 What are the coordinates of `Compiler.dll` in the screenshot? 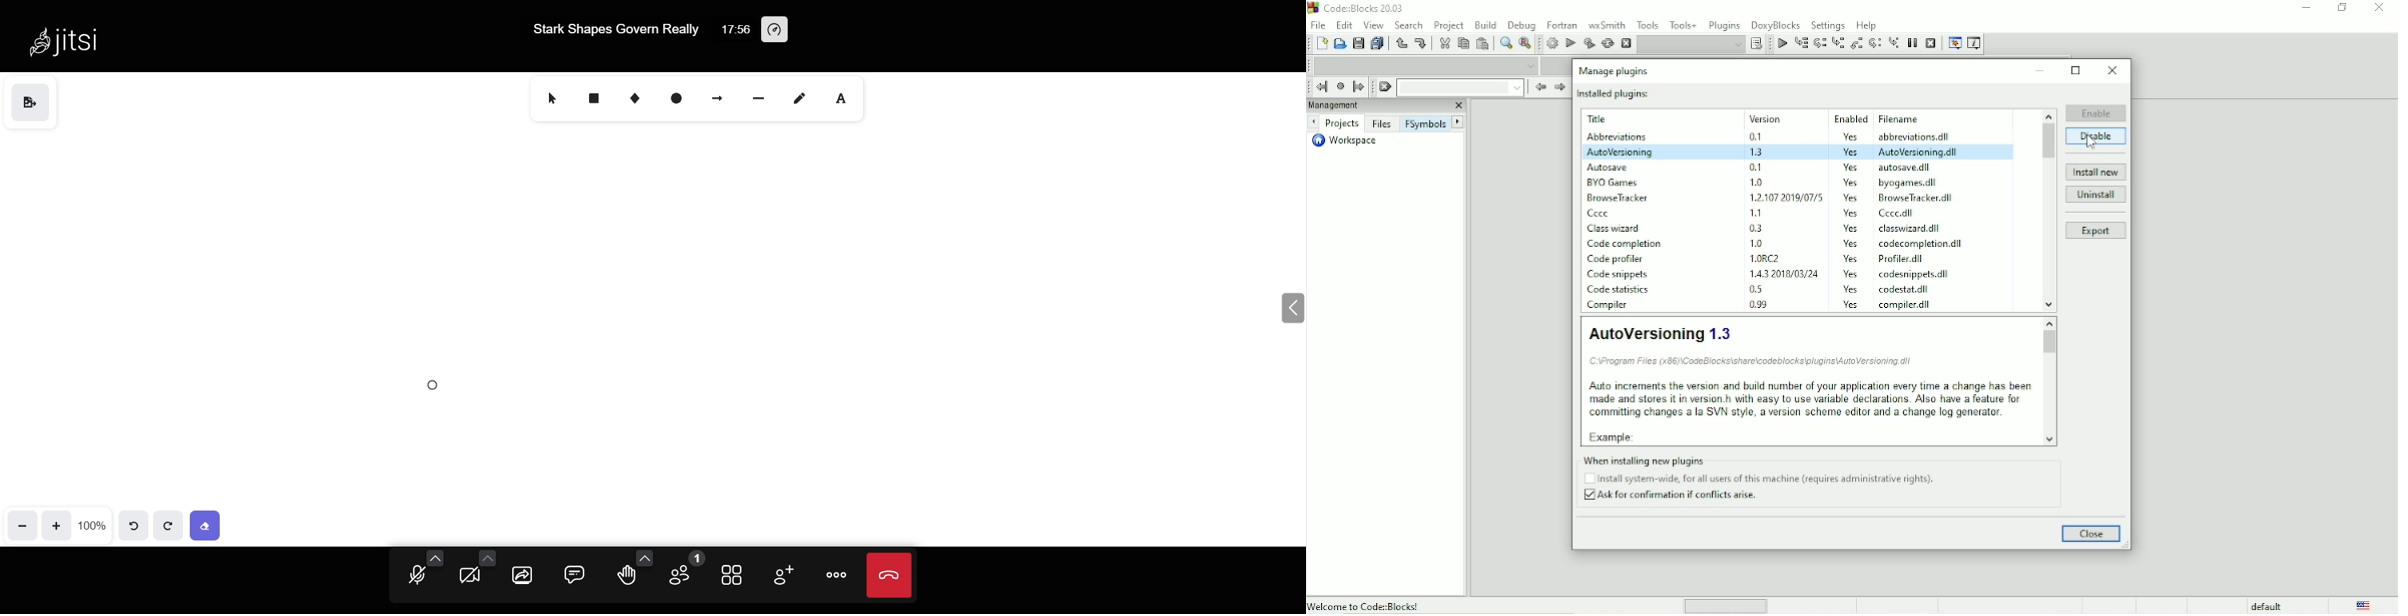 It's located at (1908, 305).